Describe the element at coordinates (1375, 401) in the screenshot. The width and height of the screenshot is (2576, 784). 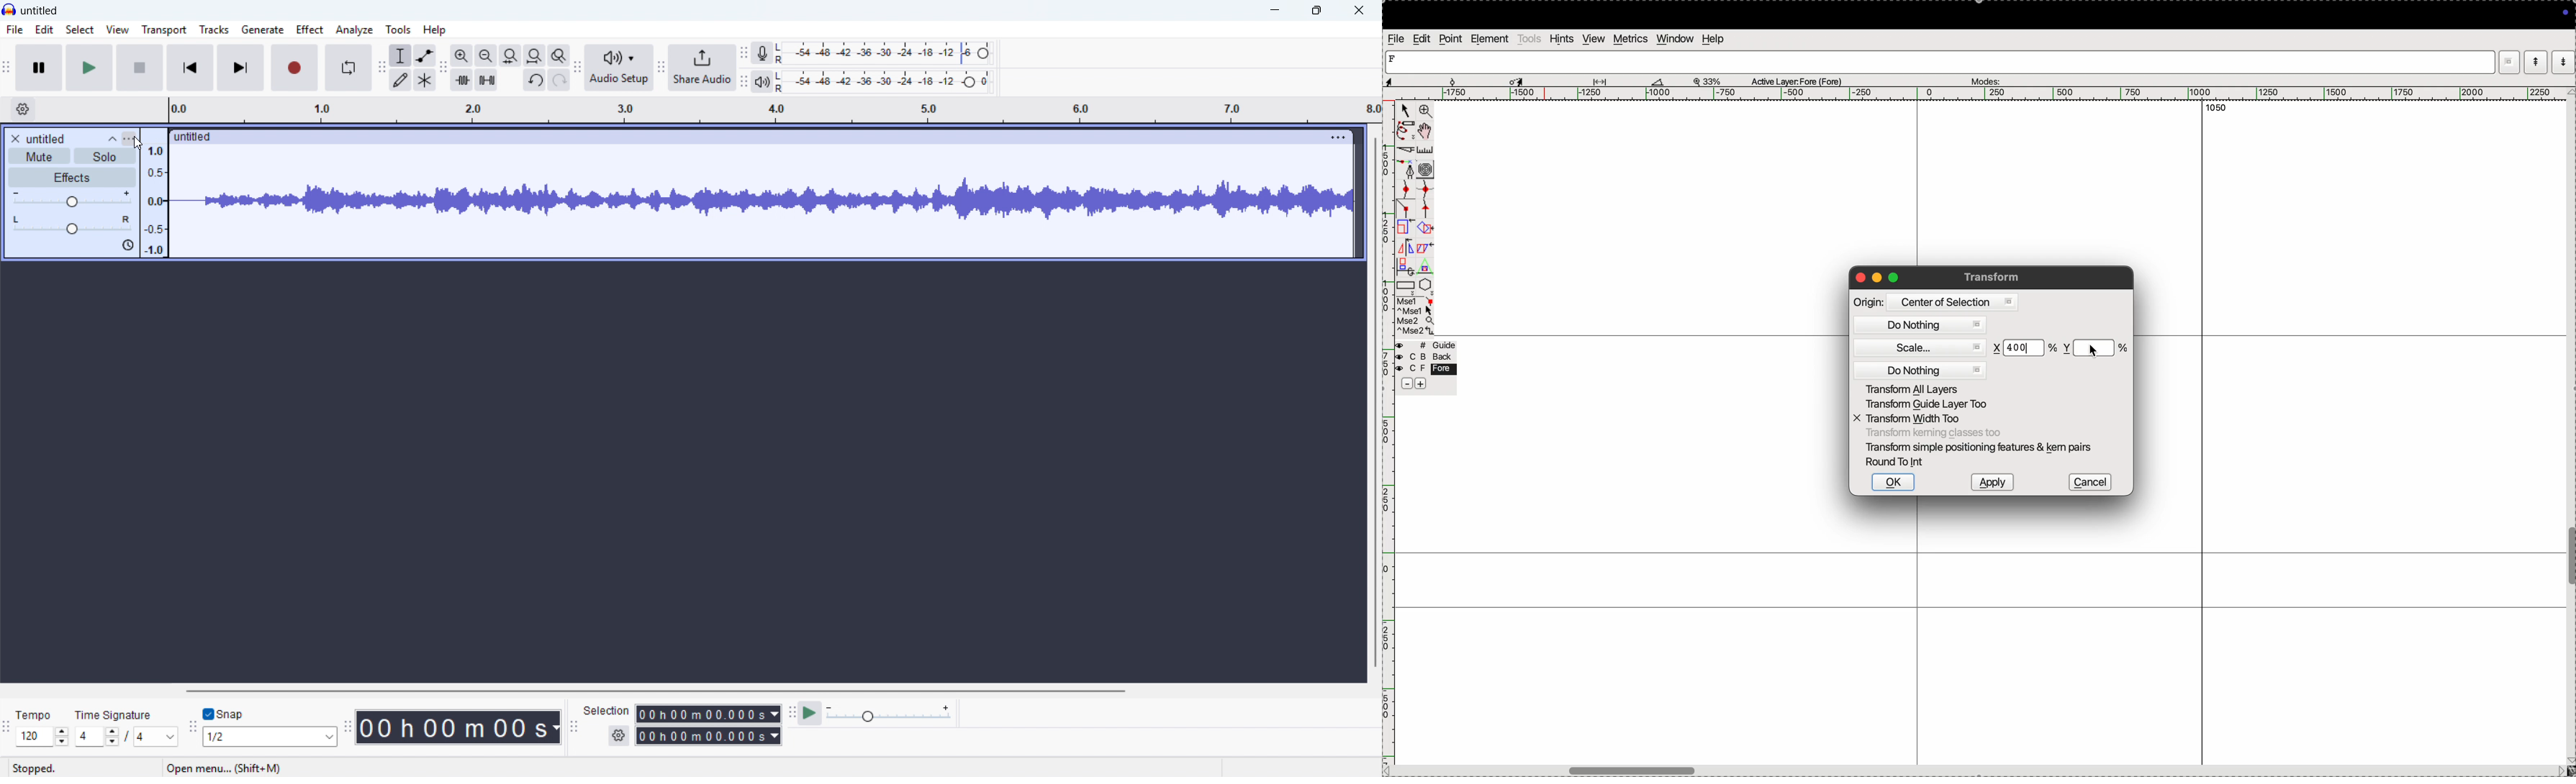
I see `Vertical scroll bar` at that location.